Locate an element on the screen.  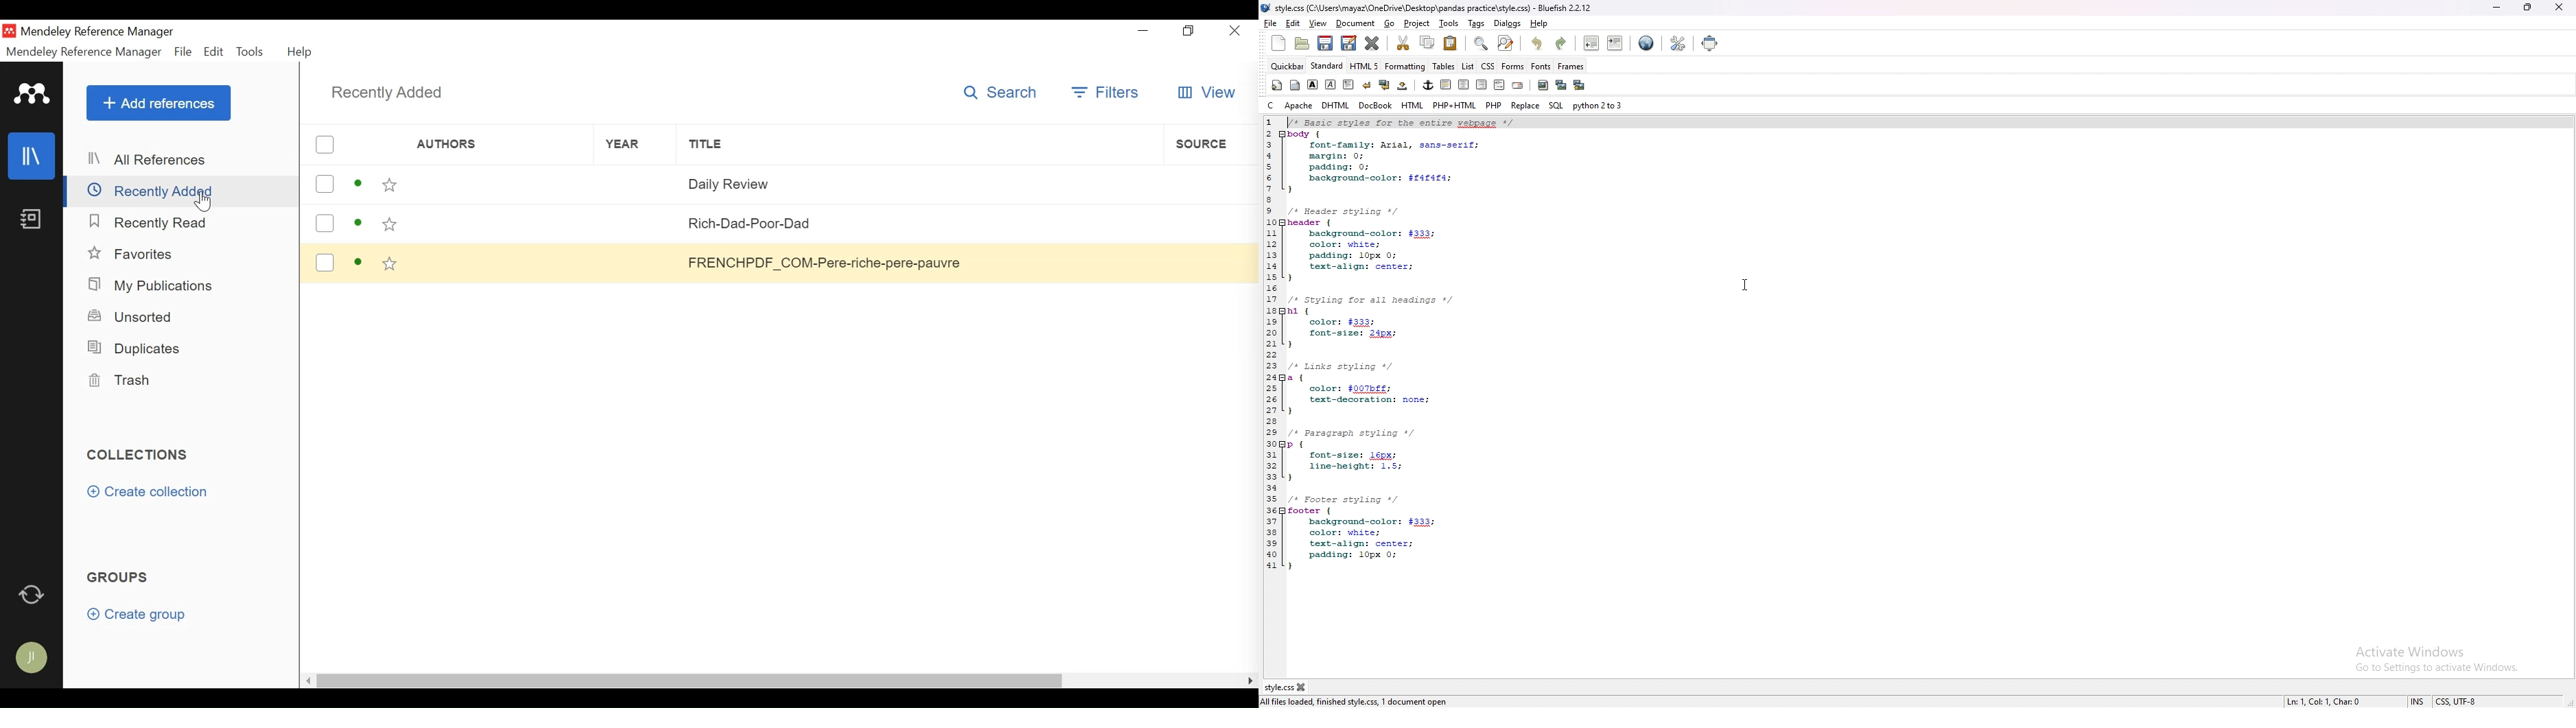
Title is located at coordinates (923, 144).